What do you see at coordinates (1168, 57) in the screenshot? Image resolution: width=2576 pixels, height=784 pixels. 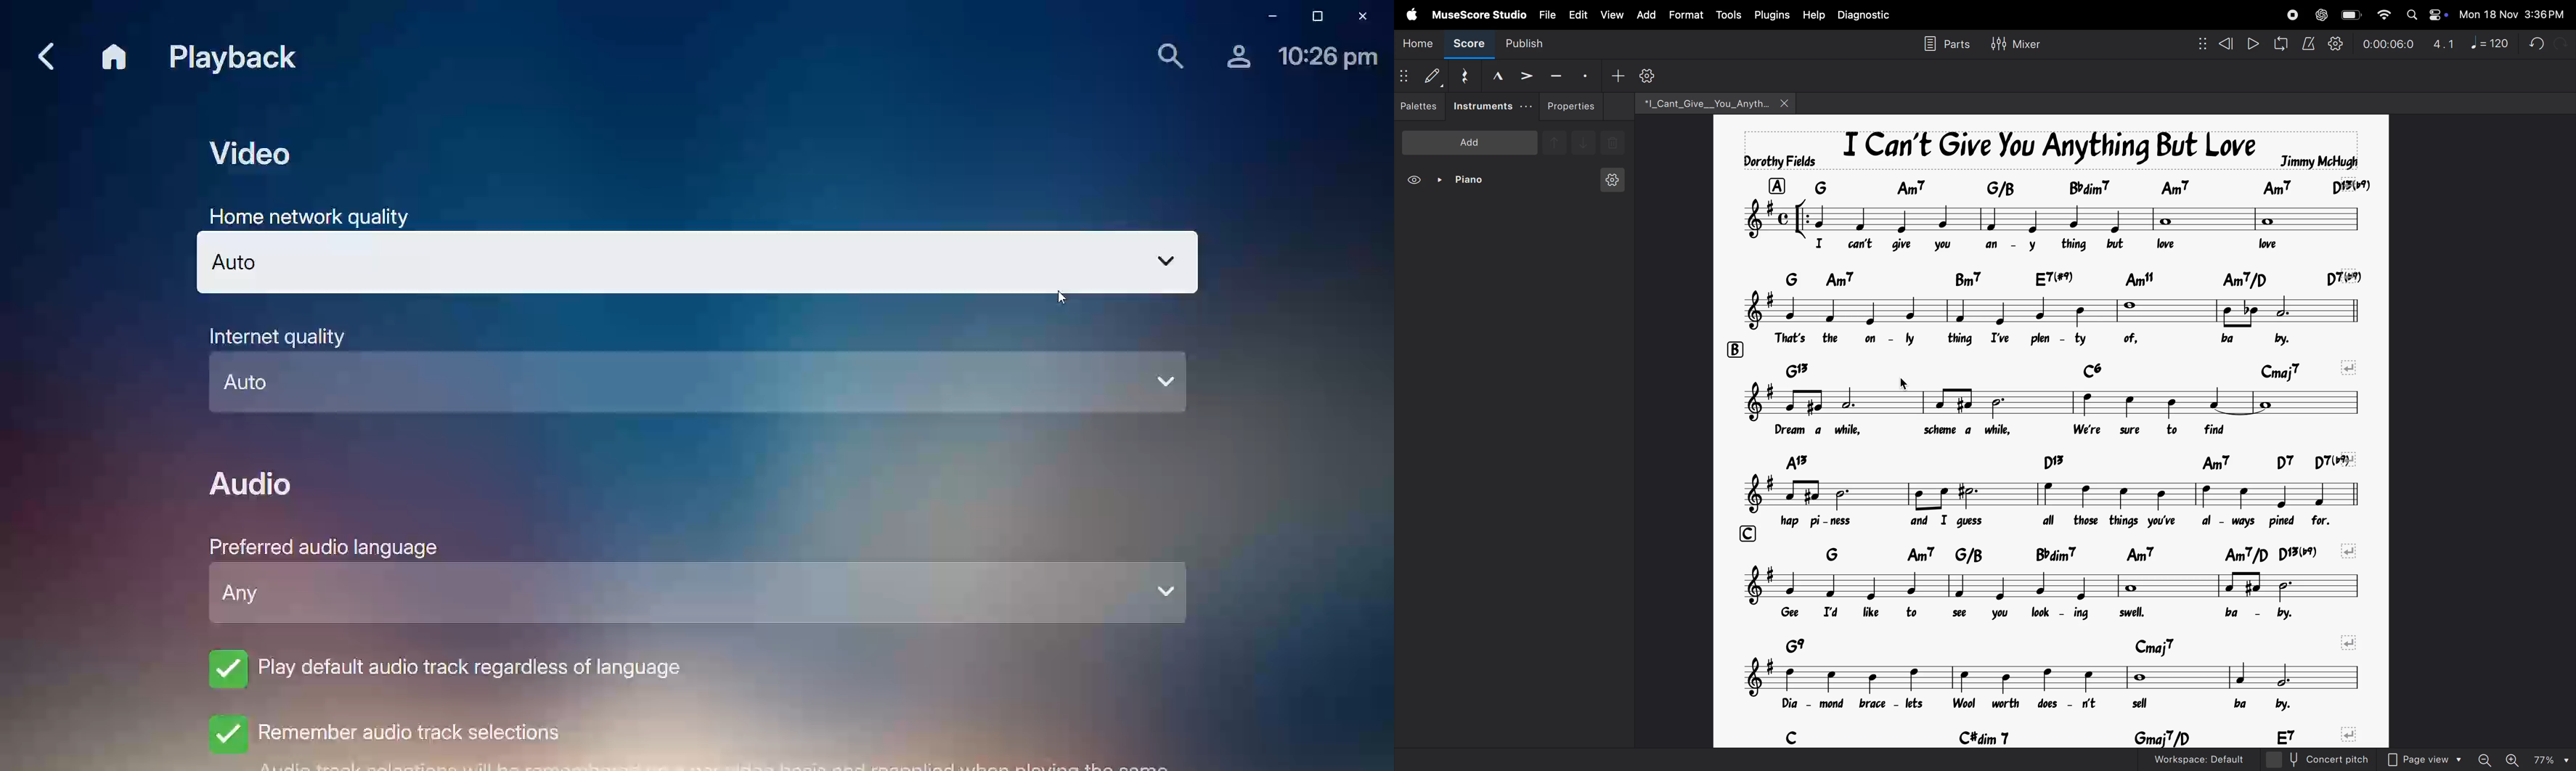 I see `Search` at bounding box center [1168, 57].